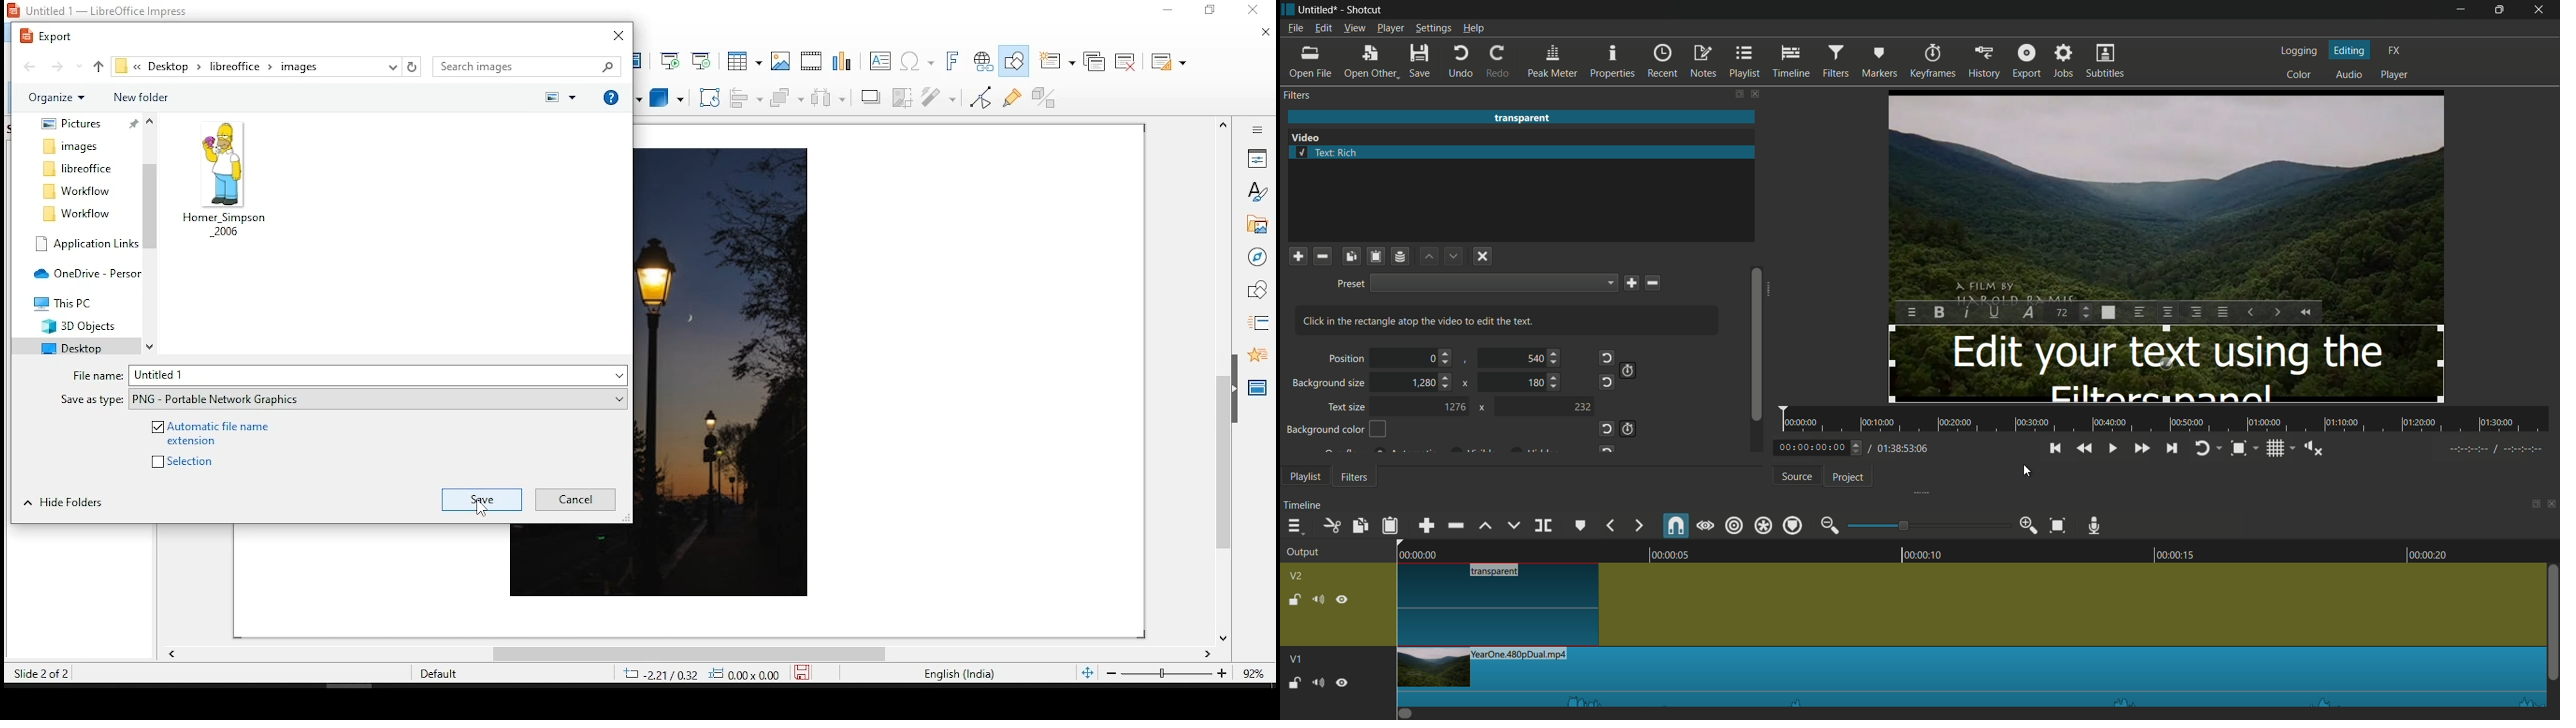 The width and height of the screenshot is (2576, 728). I want to click on Pause, so click(1343, 681).